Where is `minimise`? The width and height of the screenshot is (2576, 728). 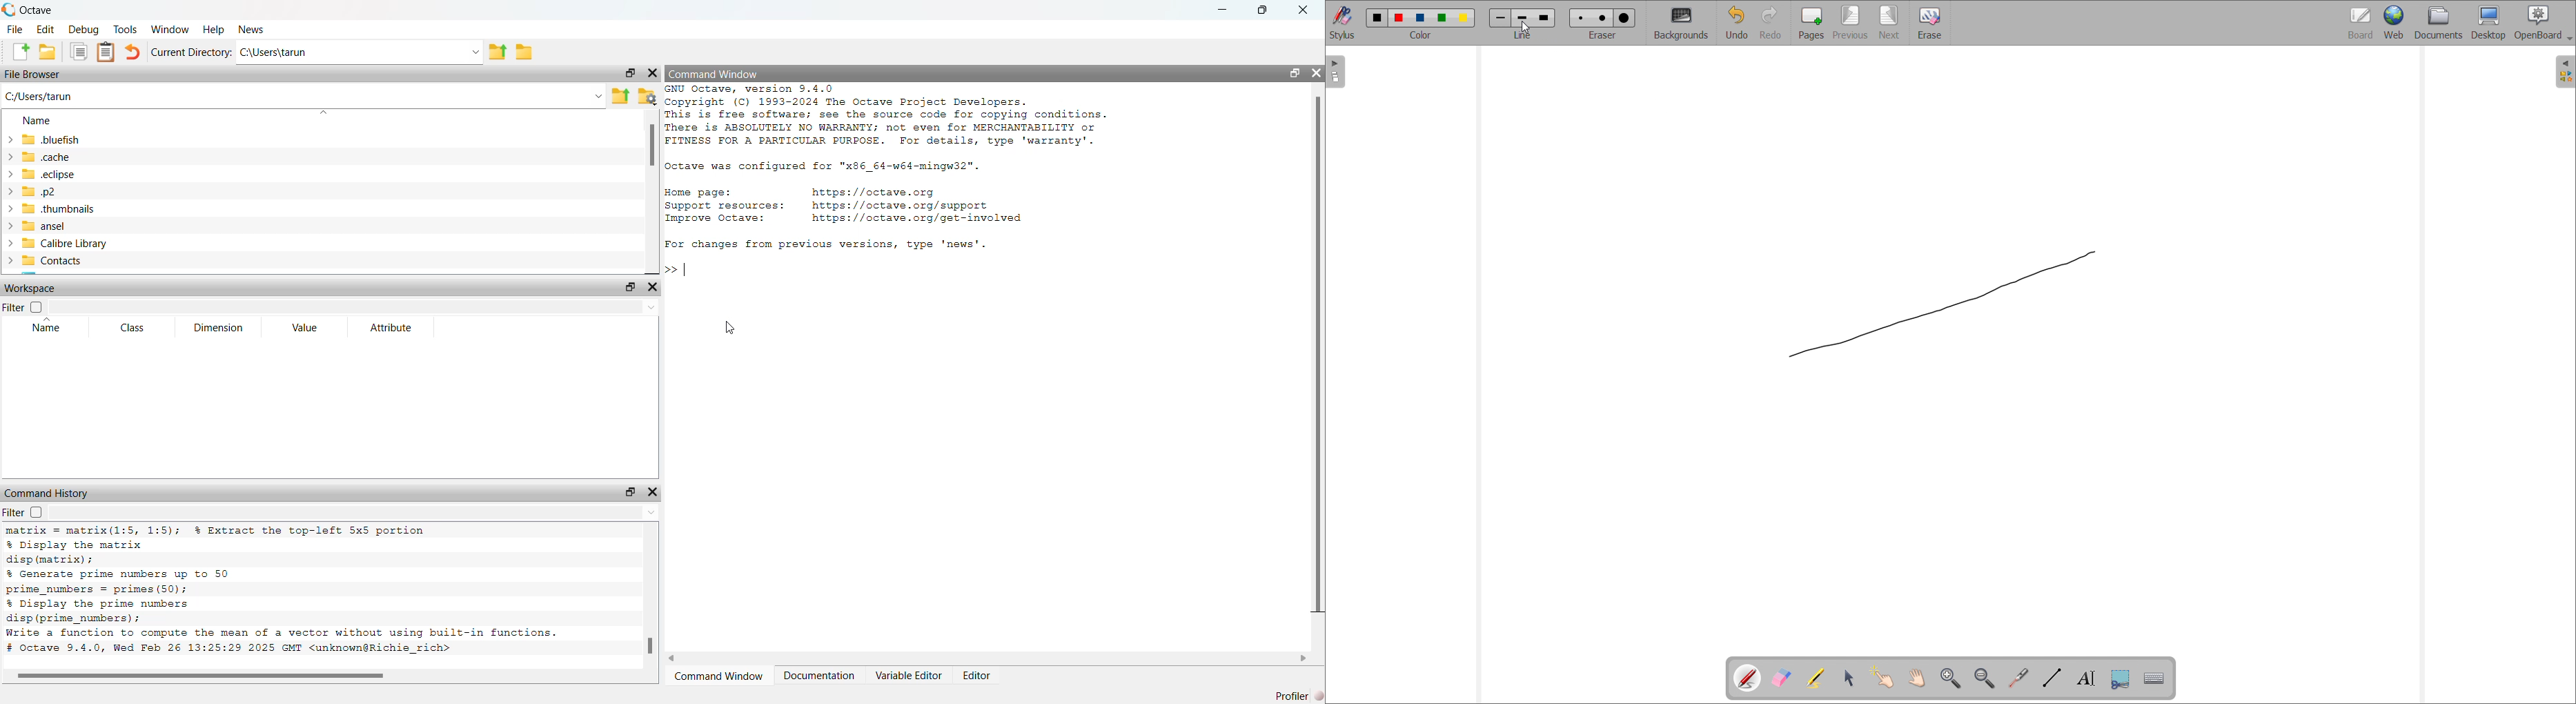
minimise is located at coordinates (1223, 8).